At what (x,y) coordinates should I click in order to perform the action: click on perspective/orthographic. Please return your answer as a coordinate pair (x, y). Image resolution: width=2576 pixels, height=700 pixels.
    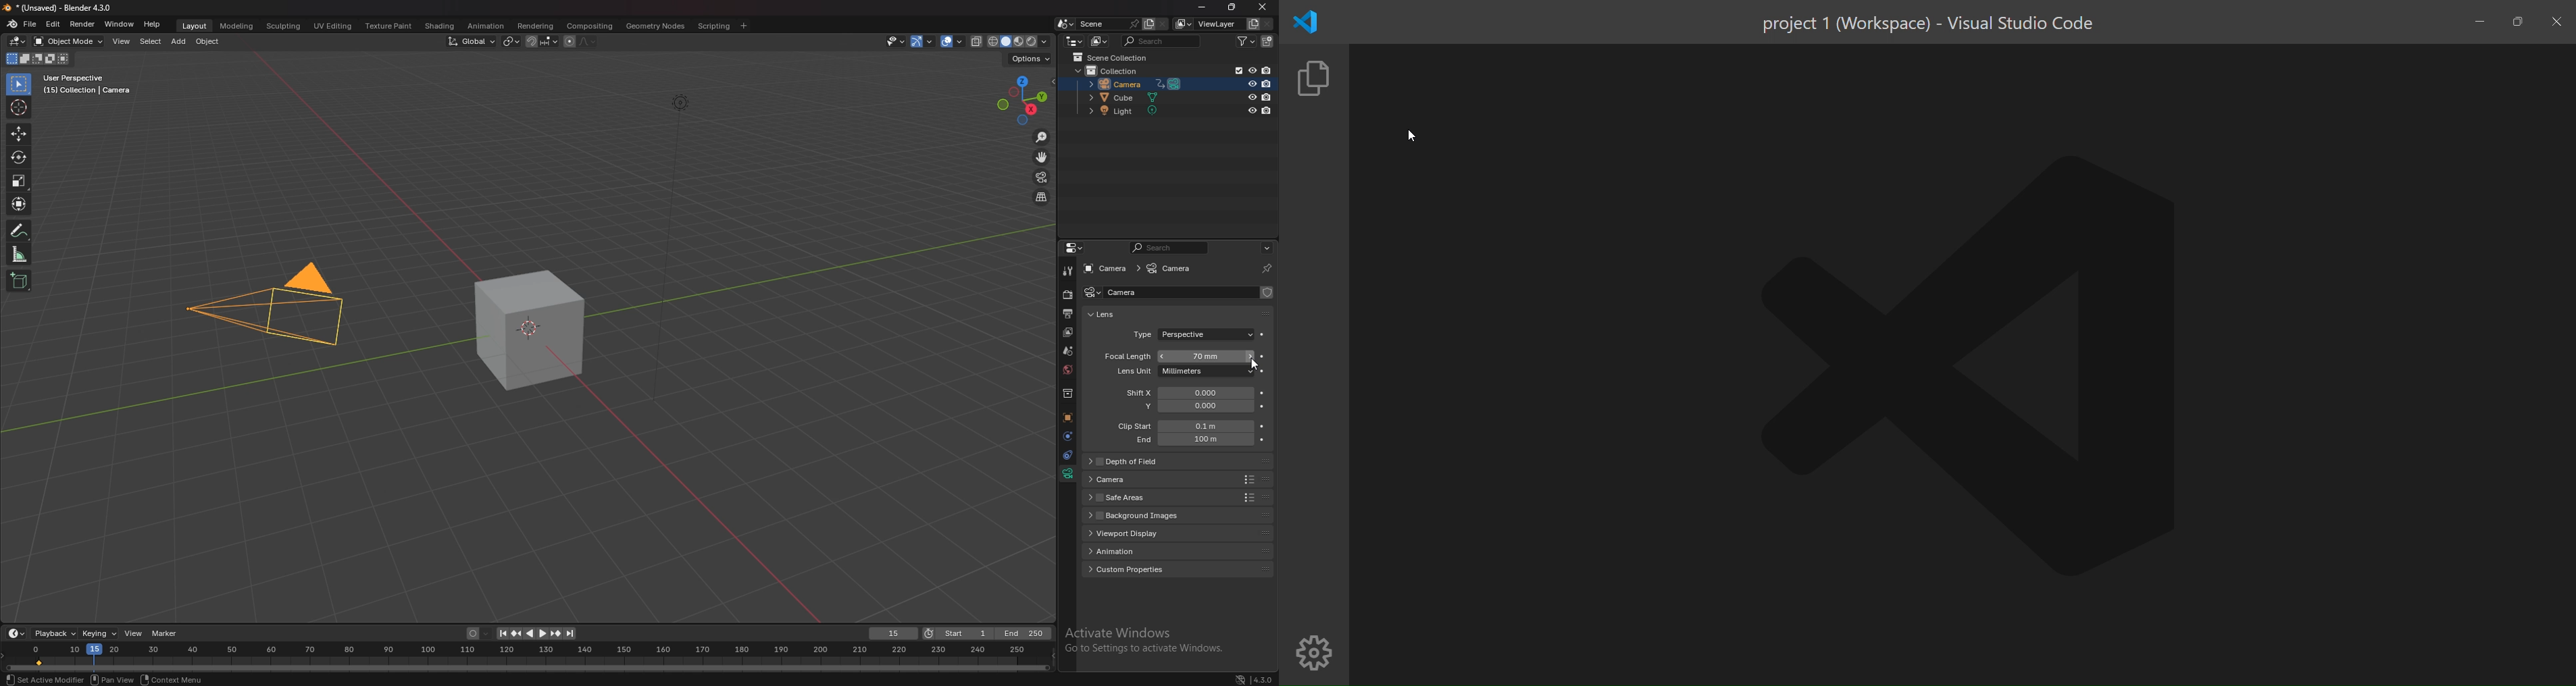
    Looking at the image, I should click on (1042, 197).